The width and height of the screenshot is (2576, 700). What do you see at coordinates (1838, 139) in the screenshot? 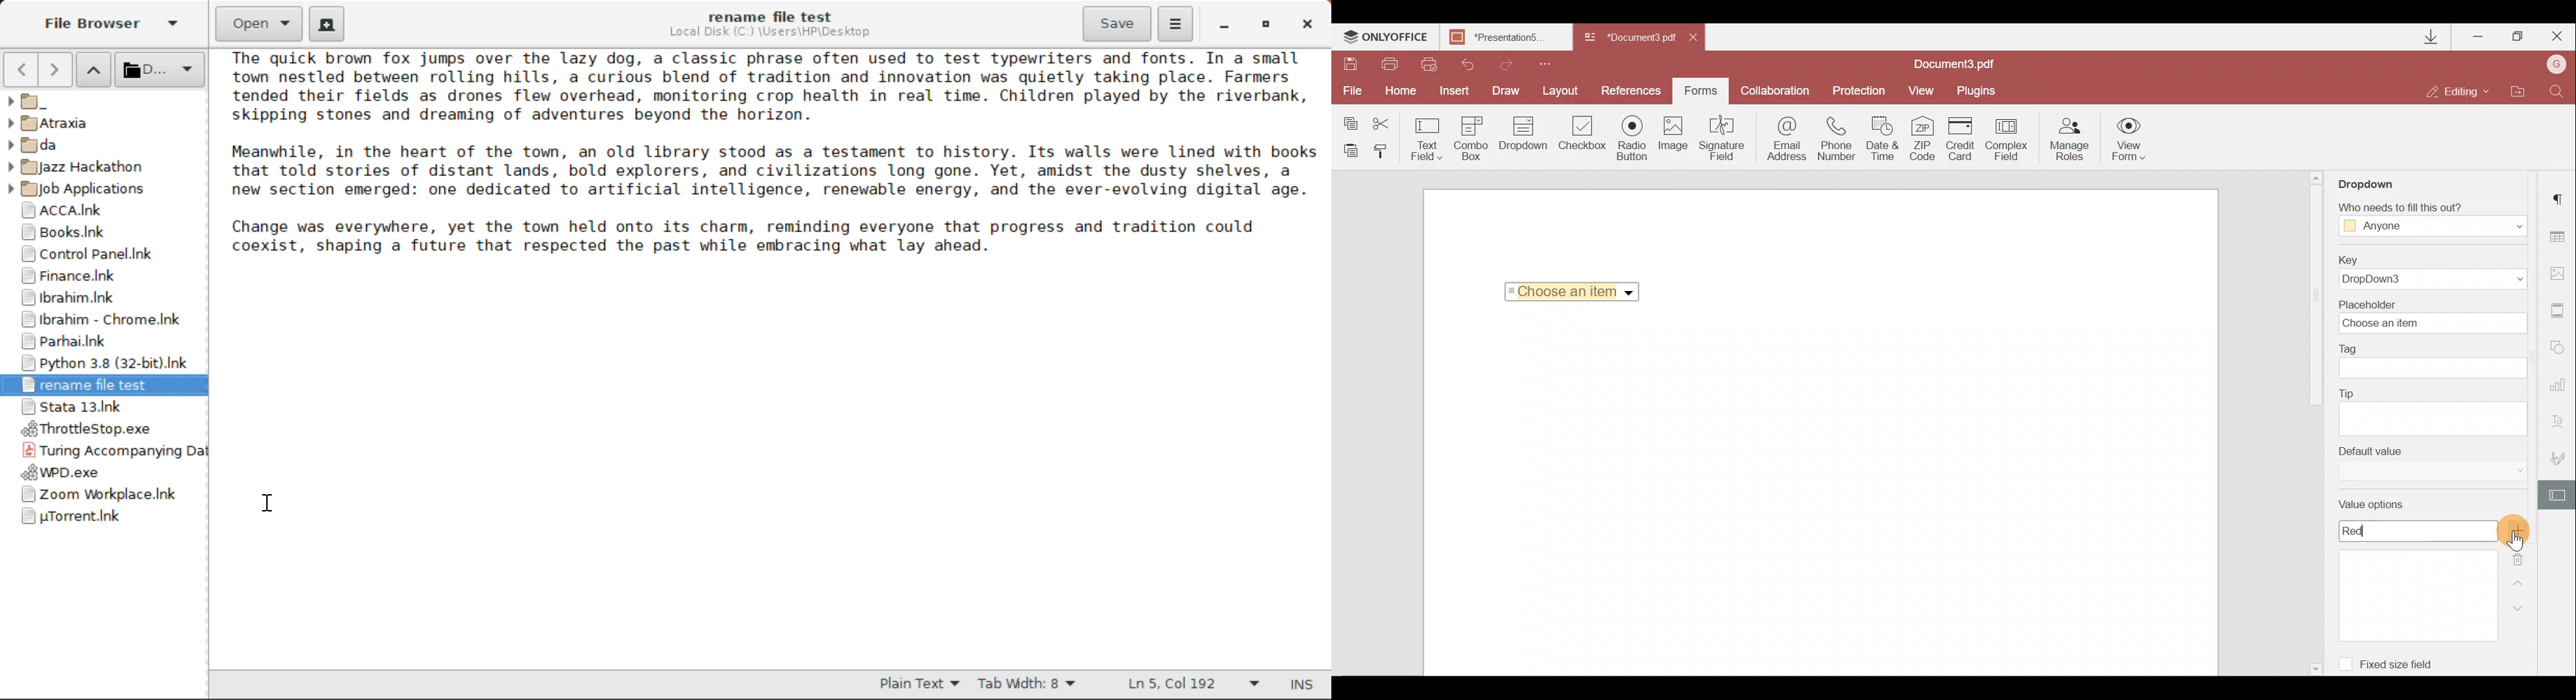
I see `Phone number` at bounding box center [1838, 139].